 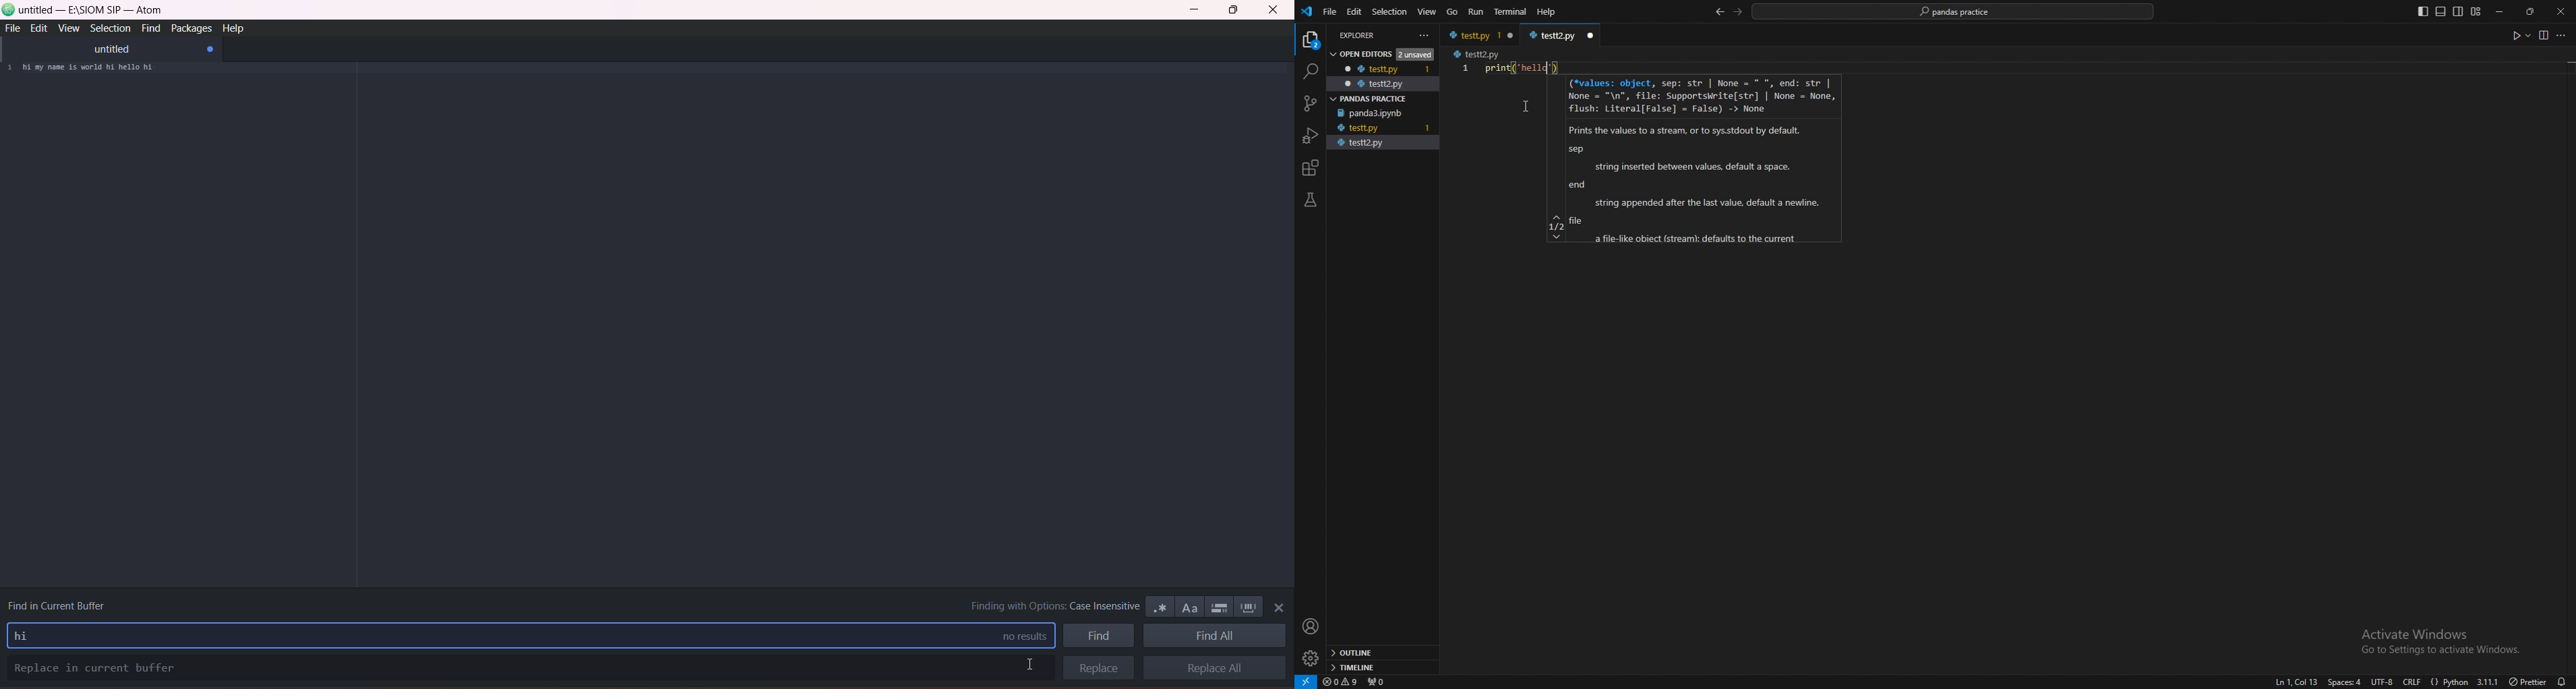 What do you see at coordinates (1310, 200) in the screenshot?
I see `testing` at bounding box center [1310, 200].